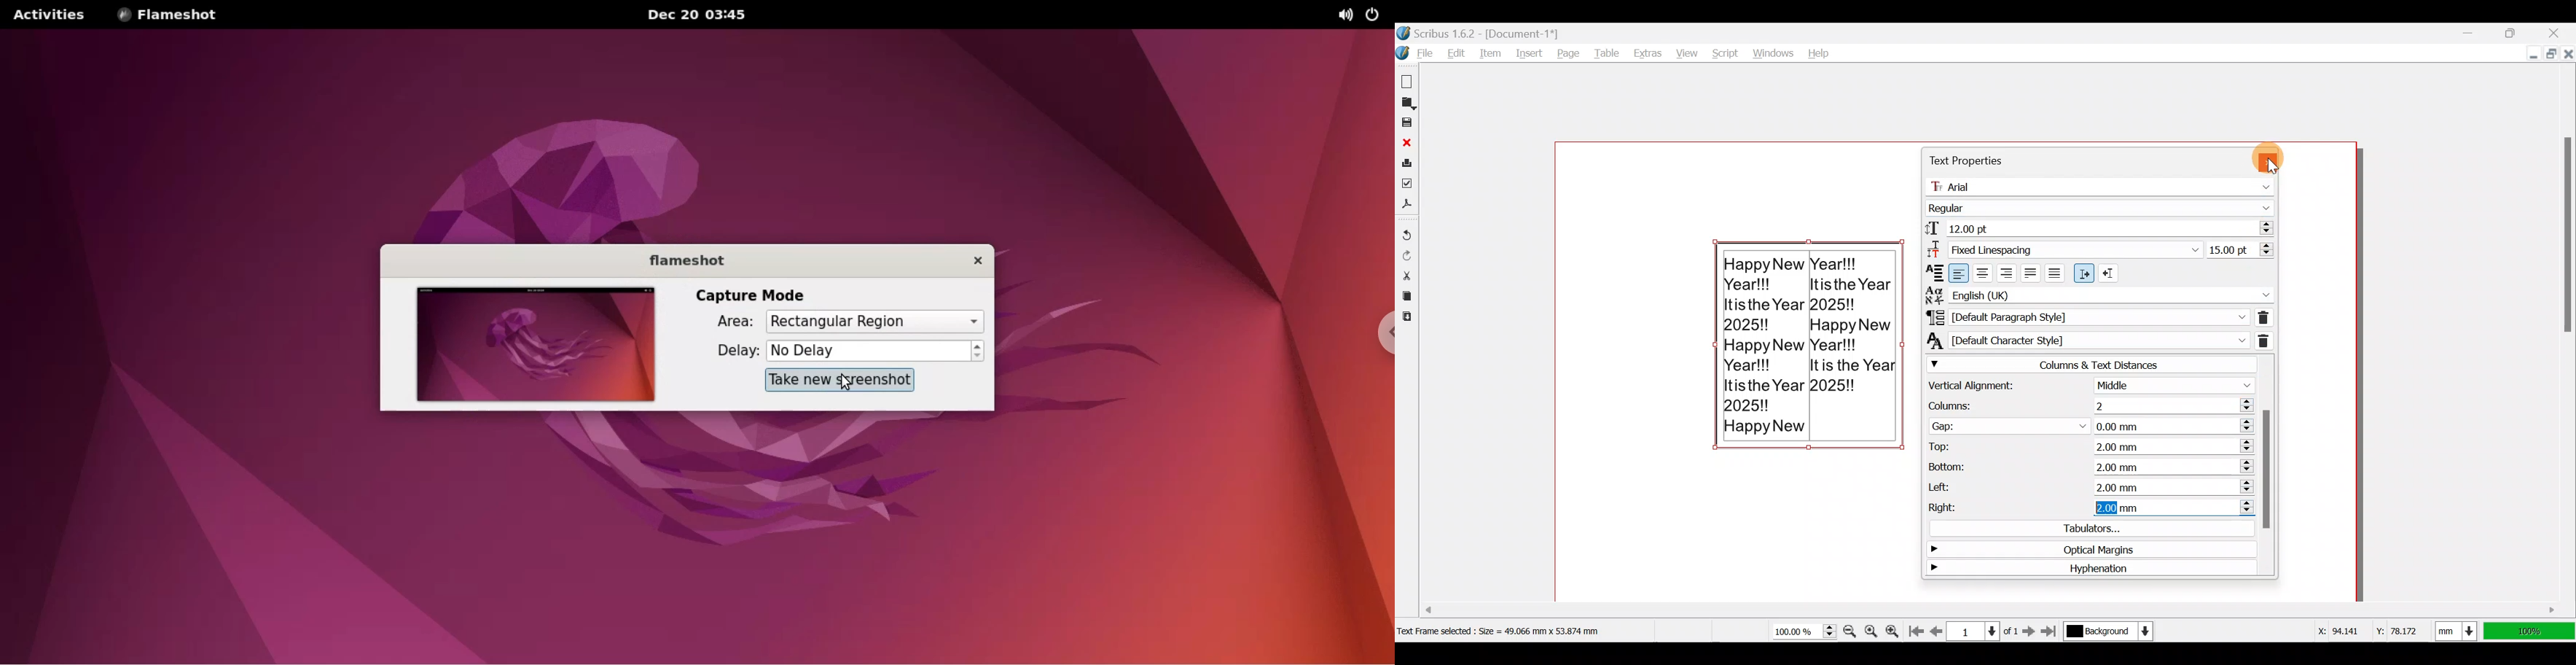 Image resolution: width=2576 pixels, height=672 pixels. I want to click on area label, so click(734, 322).